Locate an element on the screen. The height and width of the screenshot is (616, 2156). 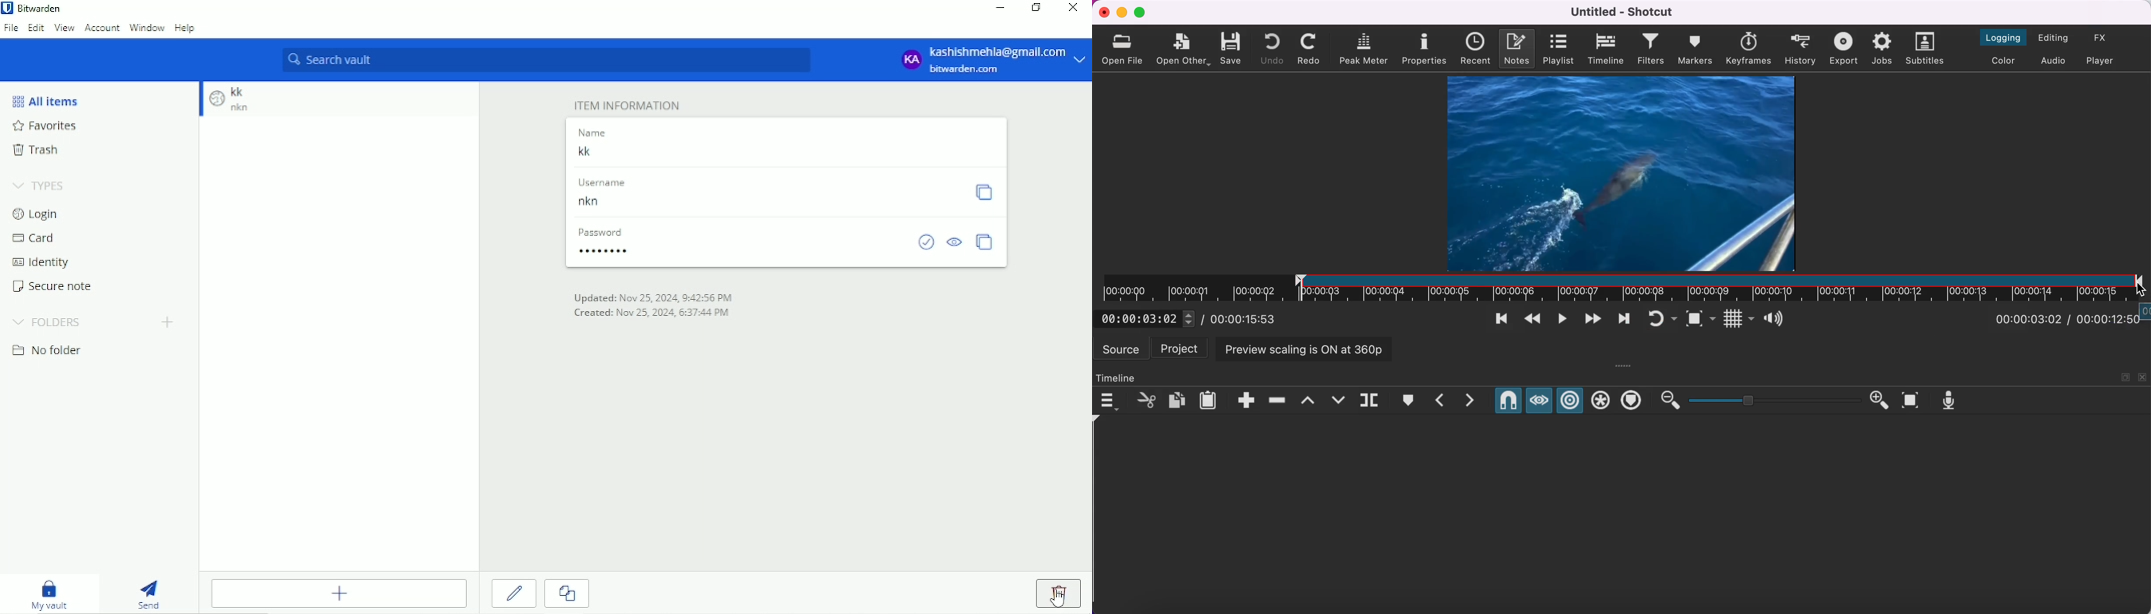
ripple all tracks is located at coordinates (1600, 402).